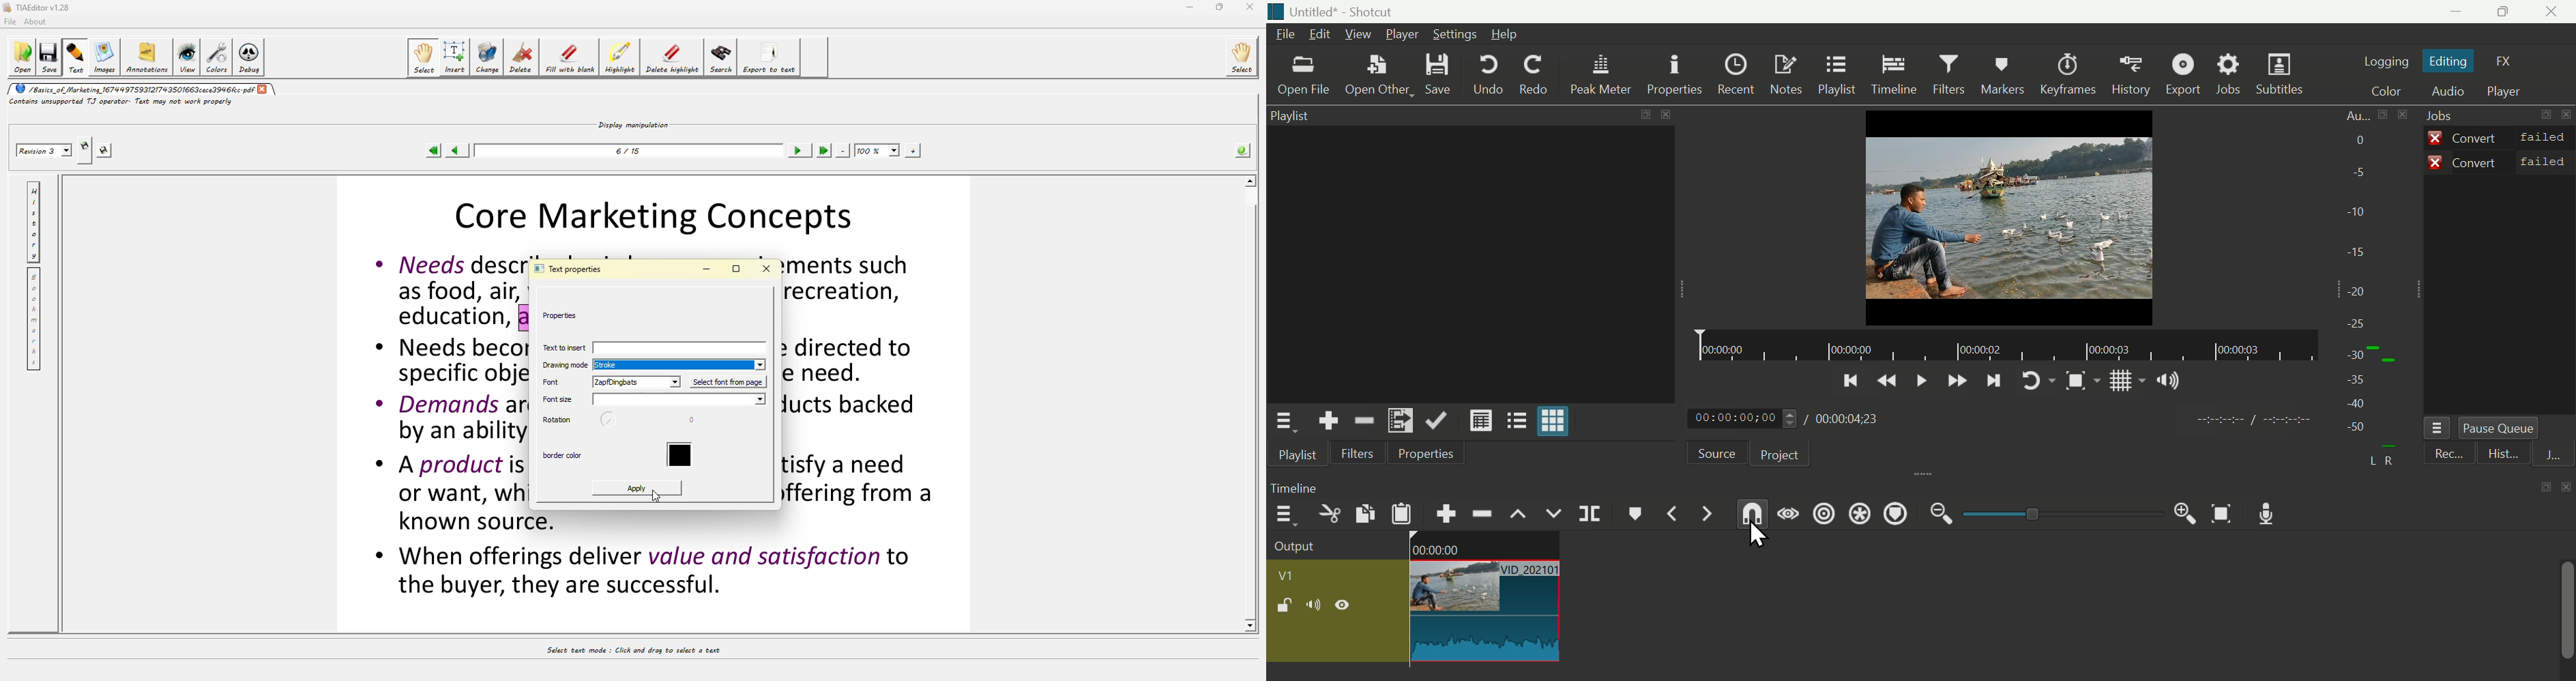 This screenshot has height=700, width=2576. I want to click on Properties, so click(1673, 75).